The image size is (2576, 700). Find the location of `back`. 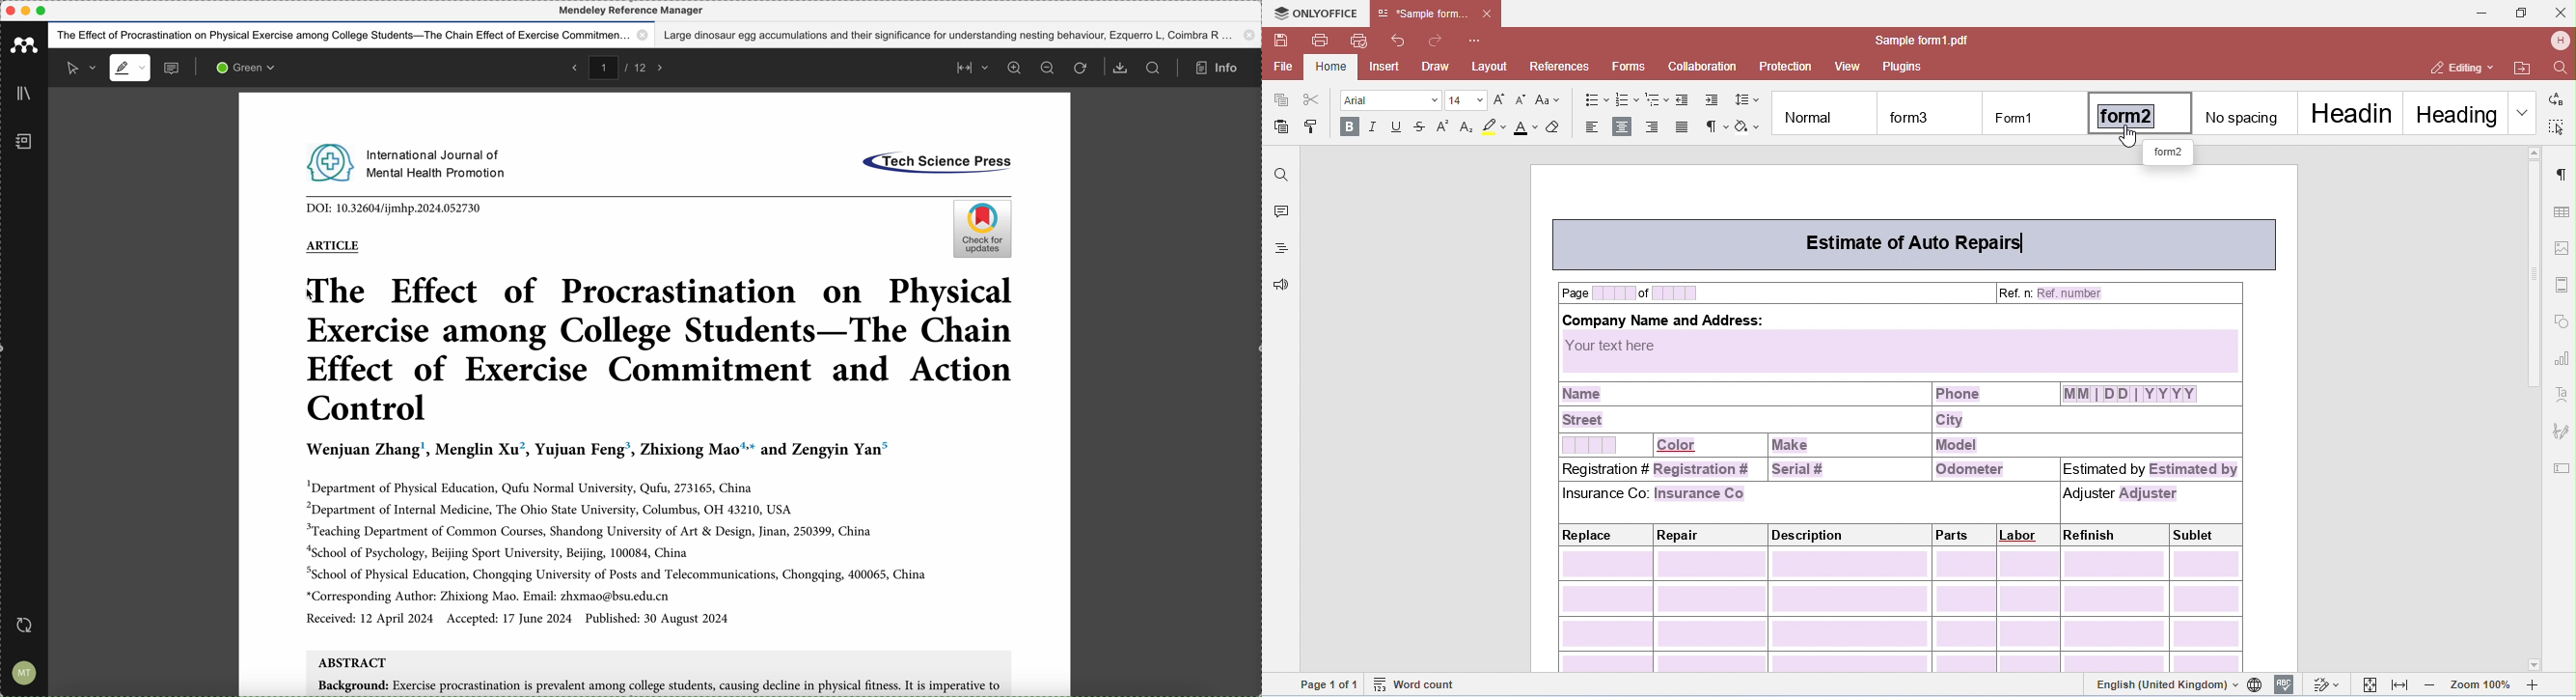

back is located at coordinates (573, 67).